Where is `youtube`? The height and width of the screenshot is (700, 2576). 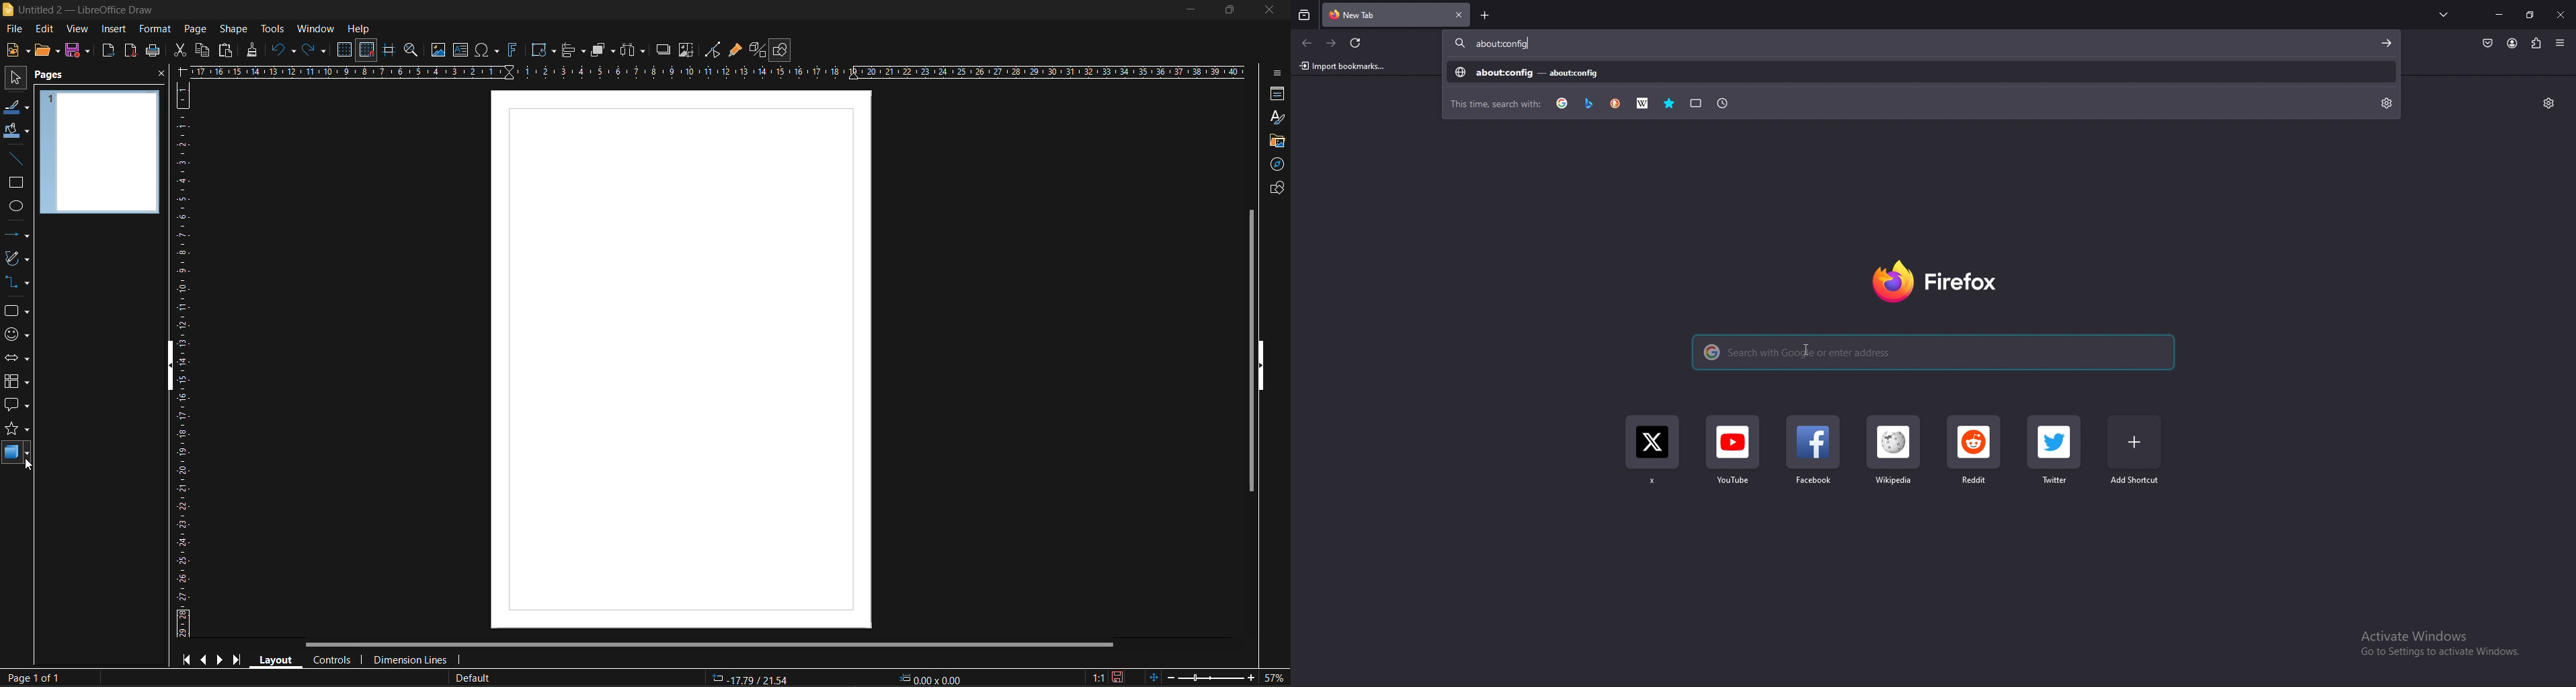 youtube is located at coordinates (1733, 457).